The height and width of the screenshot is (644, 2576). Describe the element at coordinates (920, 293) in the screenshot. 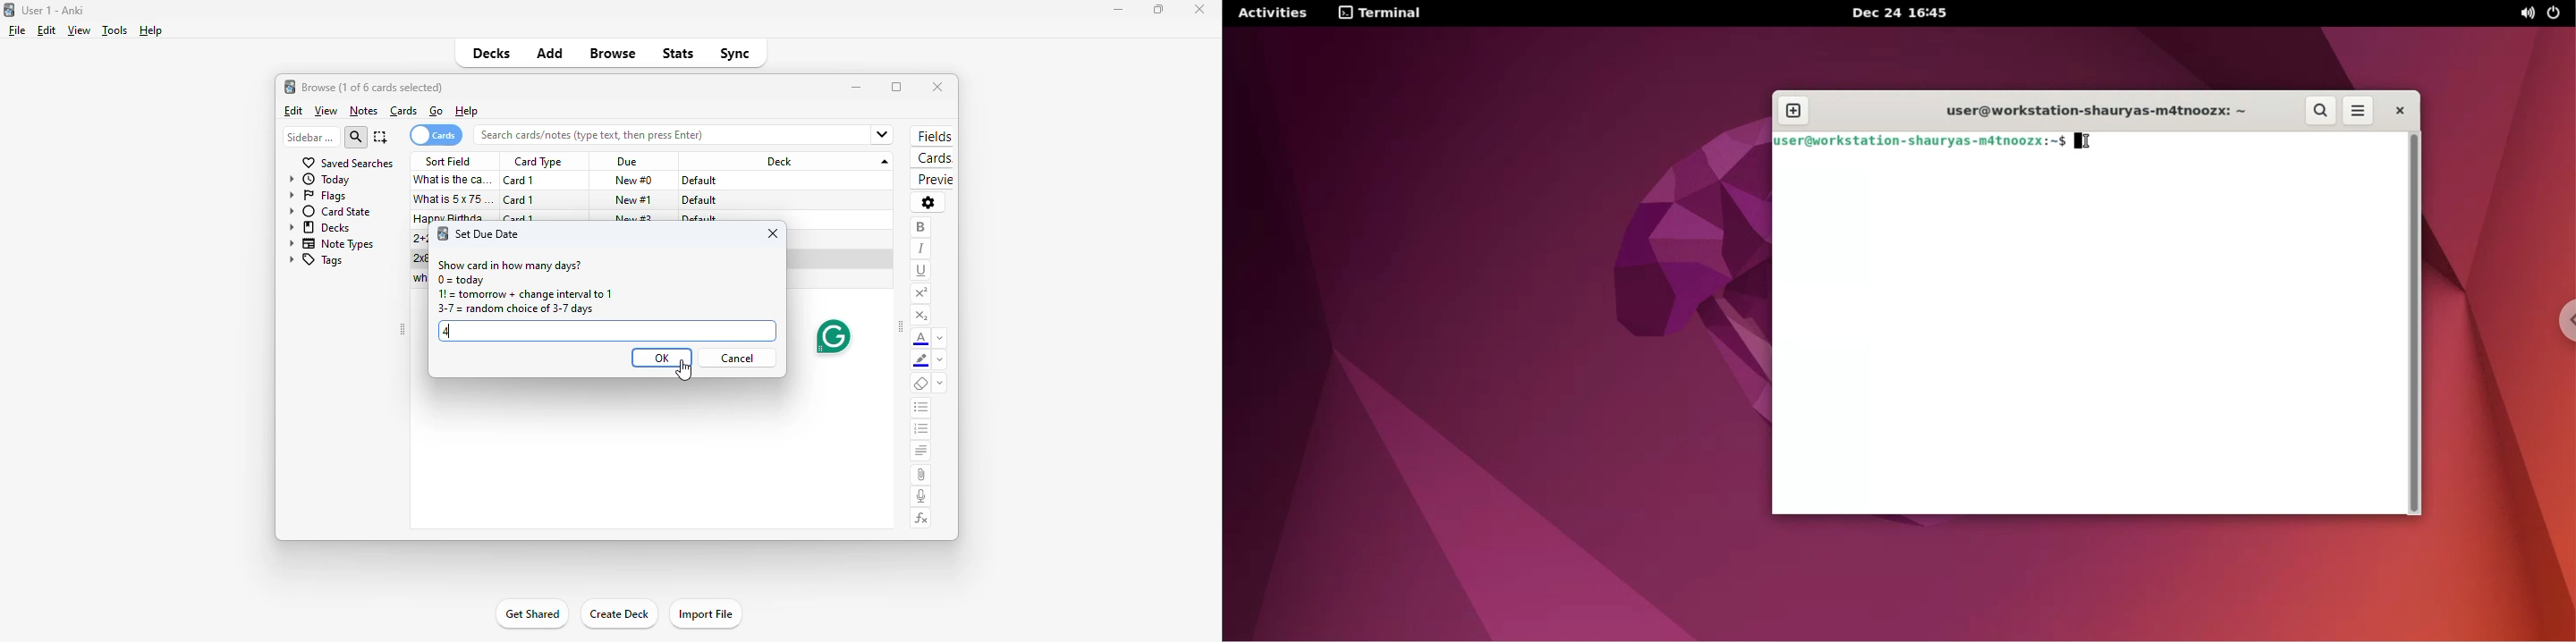

I see `superscript` at that location.